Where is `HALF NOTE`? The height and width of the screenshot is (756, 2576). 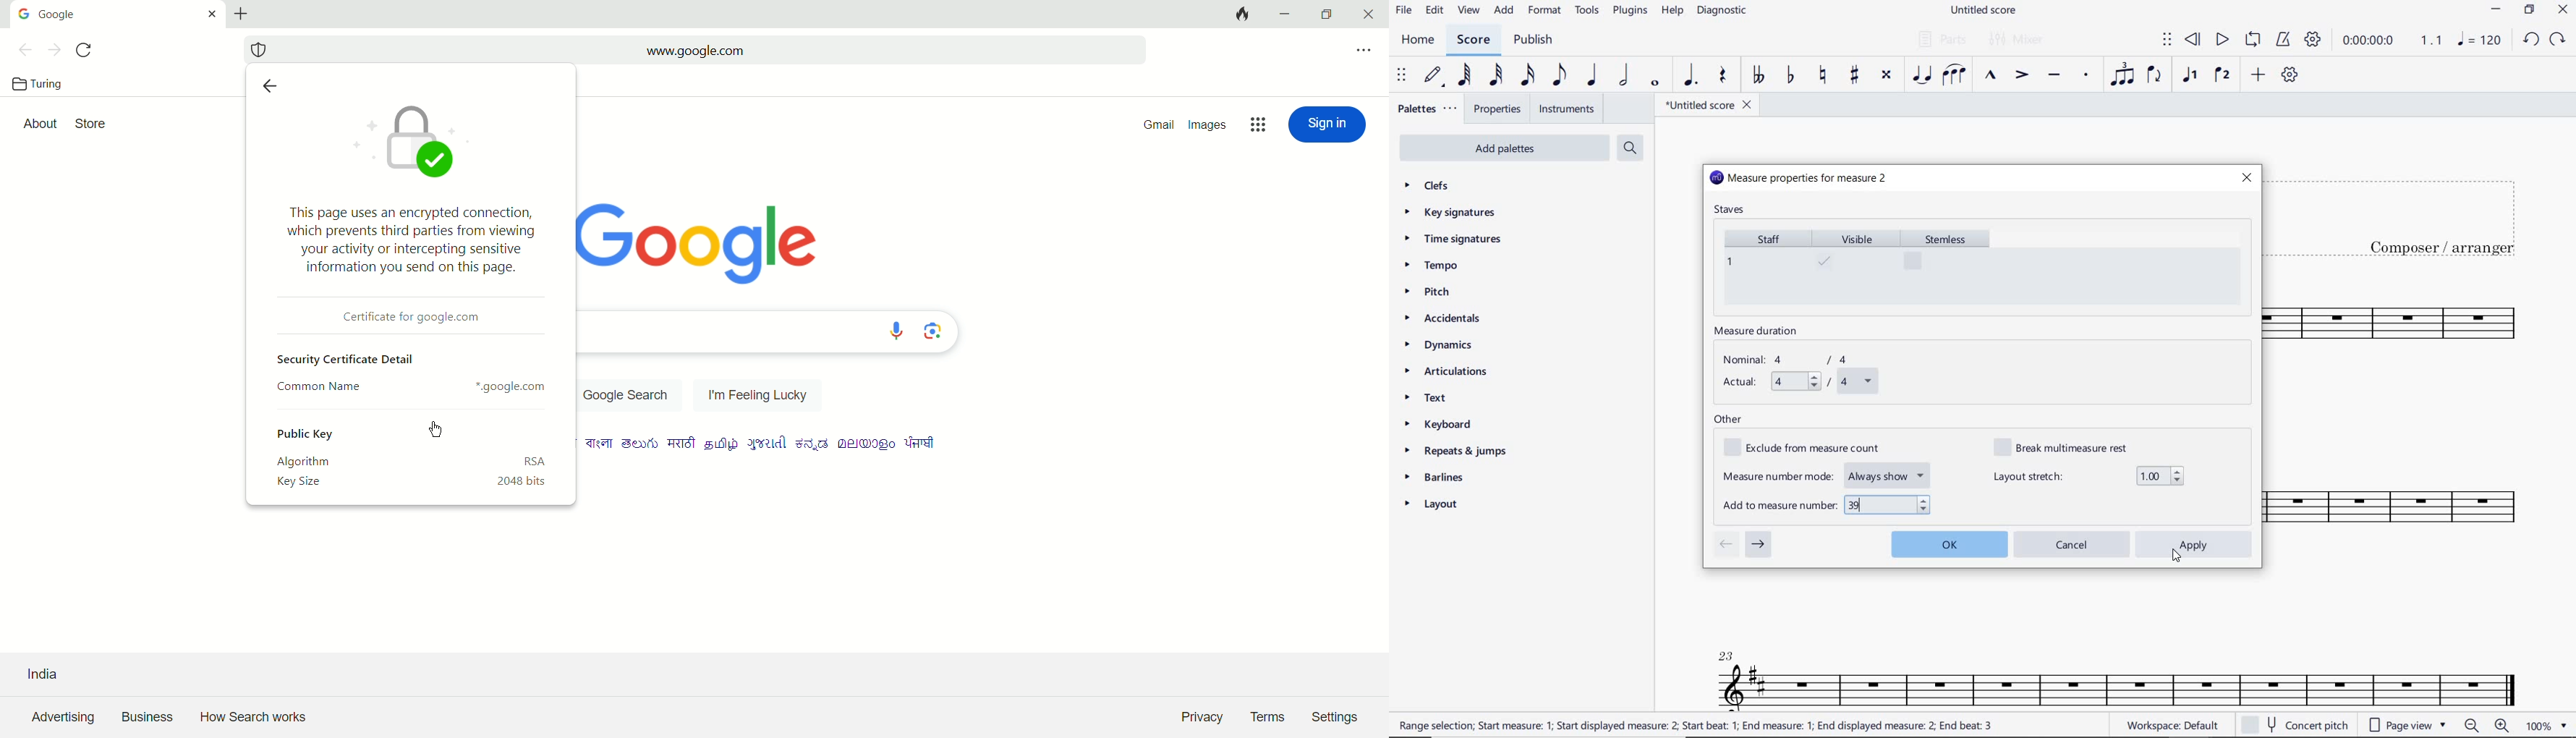
HALF NOTE is located at coordinates (1625, 76).